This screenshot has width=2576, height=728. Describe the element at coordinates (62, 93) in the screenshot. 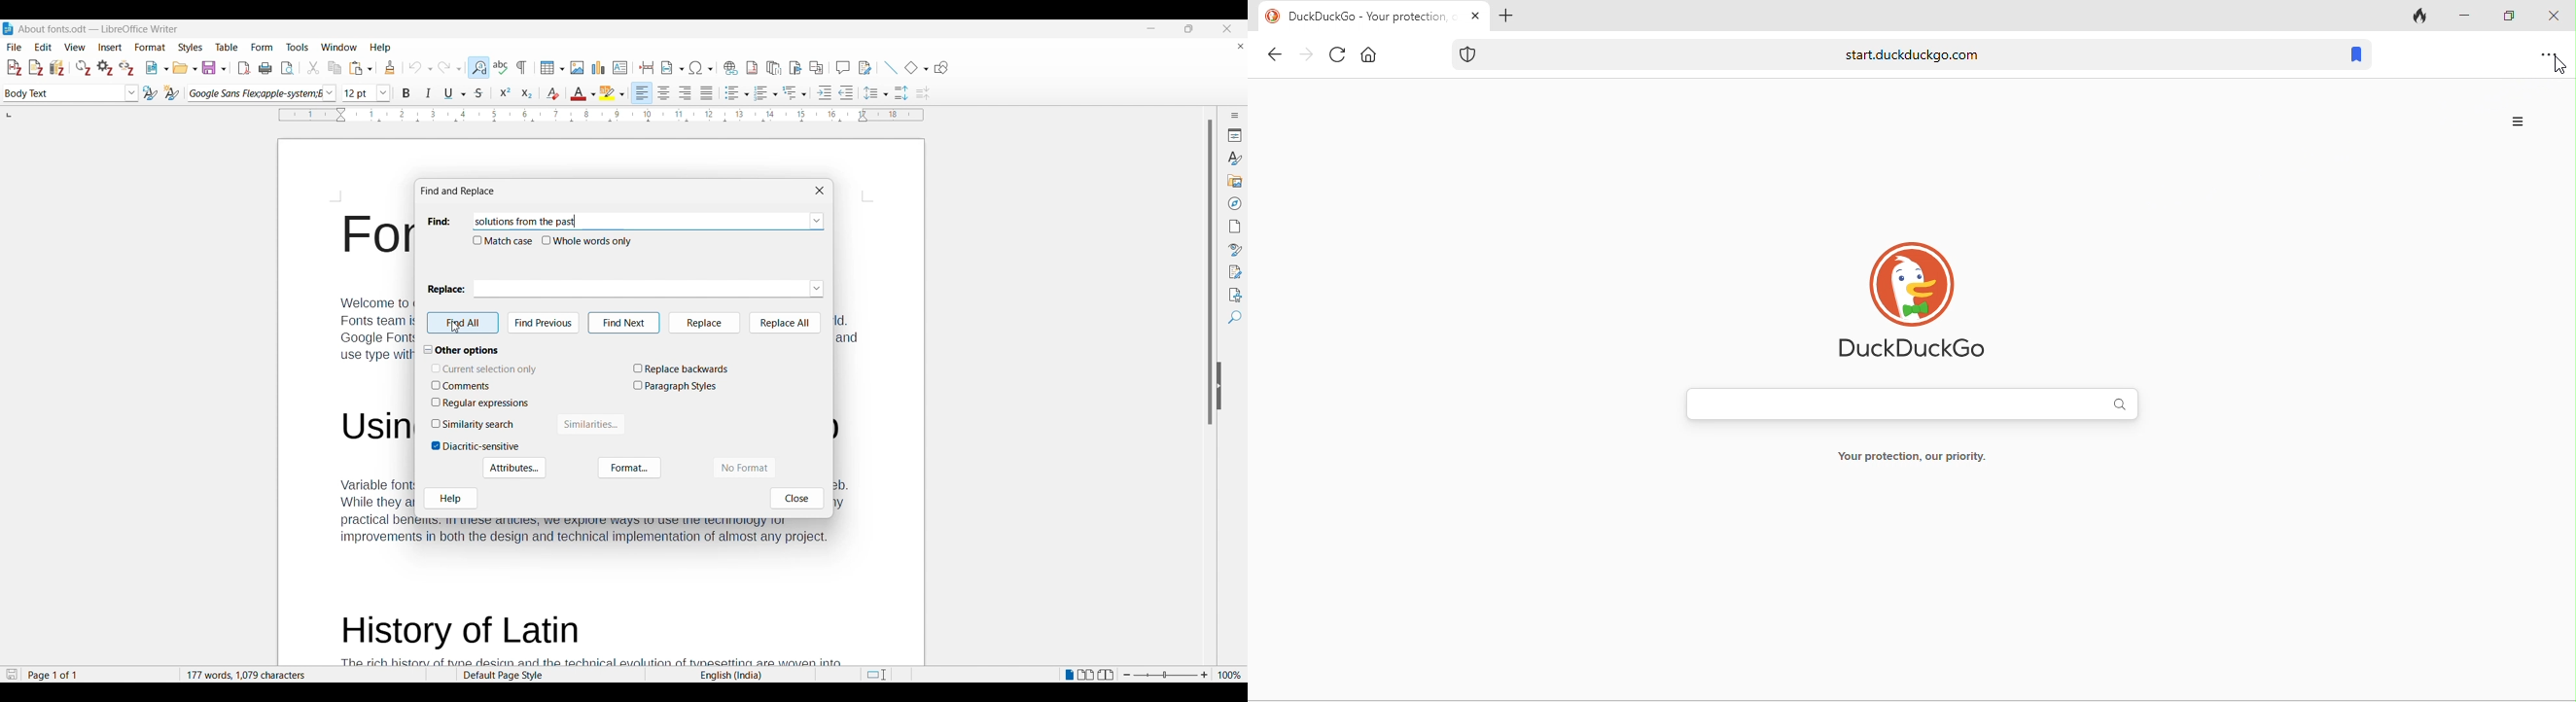

I see `Enter current paragraph style` at that location.